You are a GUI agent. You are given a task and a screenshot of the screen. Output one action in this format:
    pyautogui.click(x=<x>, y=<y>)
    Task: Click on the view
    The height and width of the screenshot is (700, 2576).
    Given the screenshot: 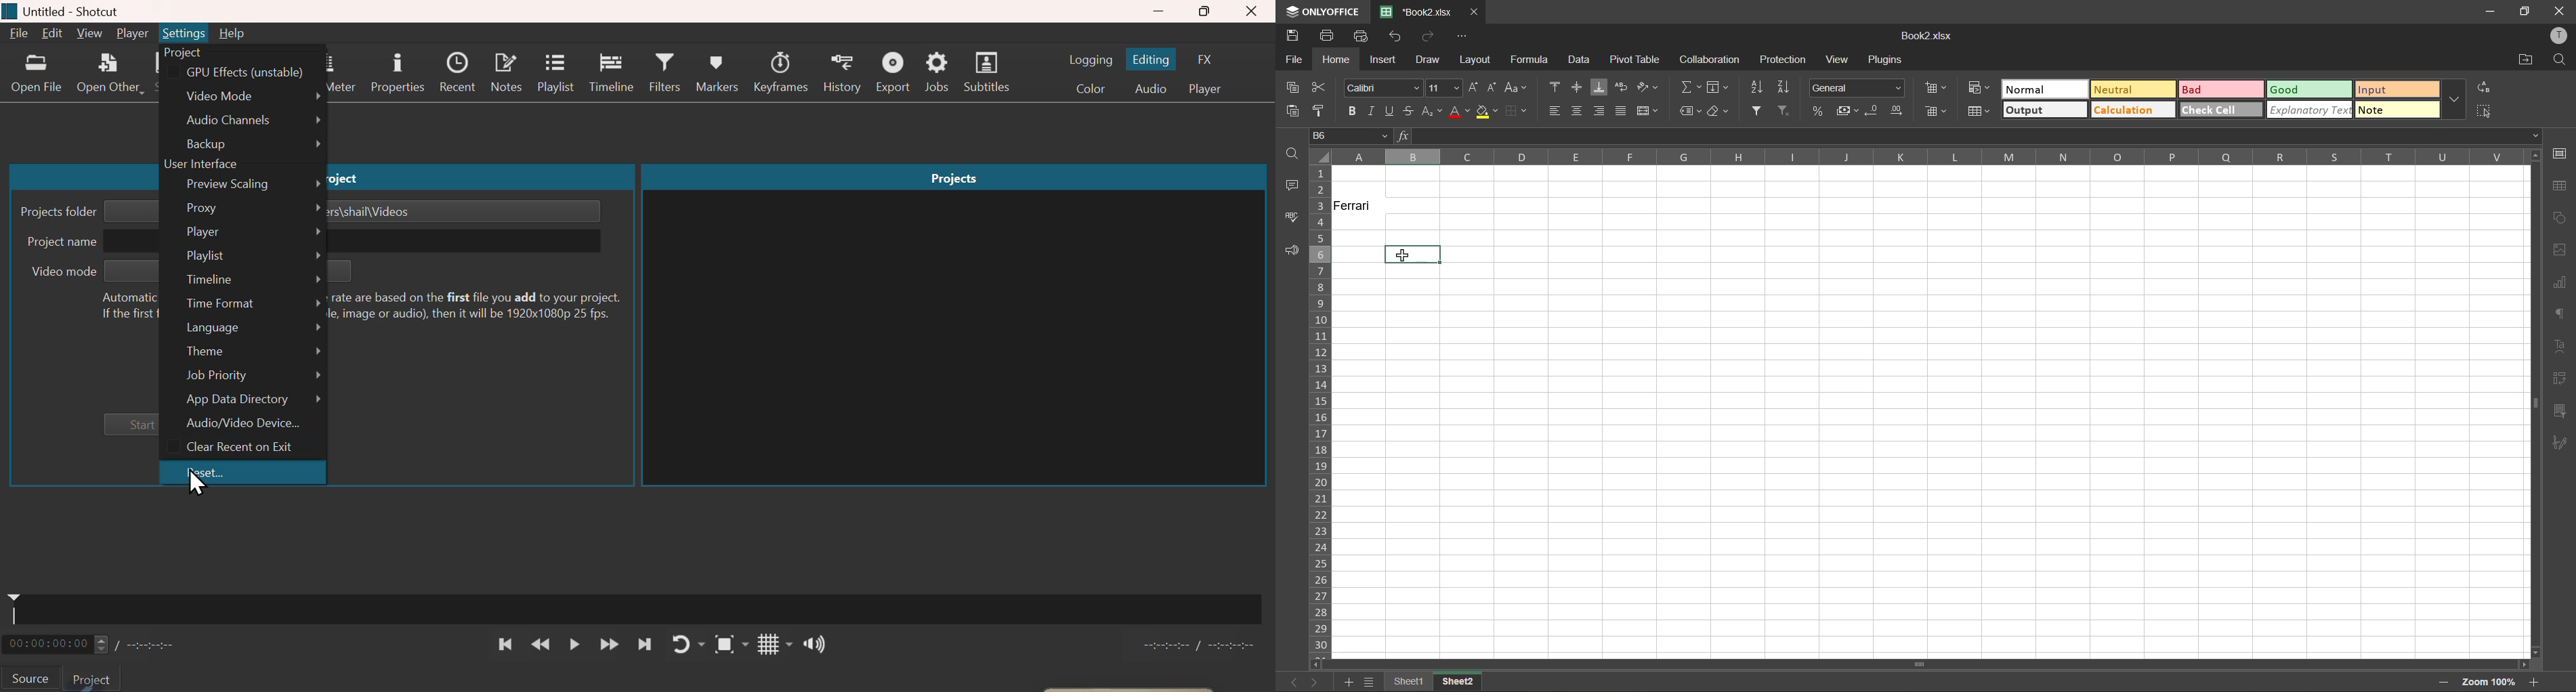 What is the action you would take?
    pyautogui.click(x=1840, y=60)
    